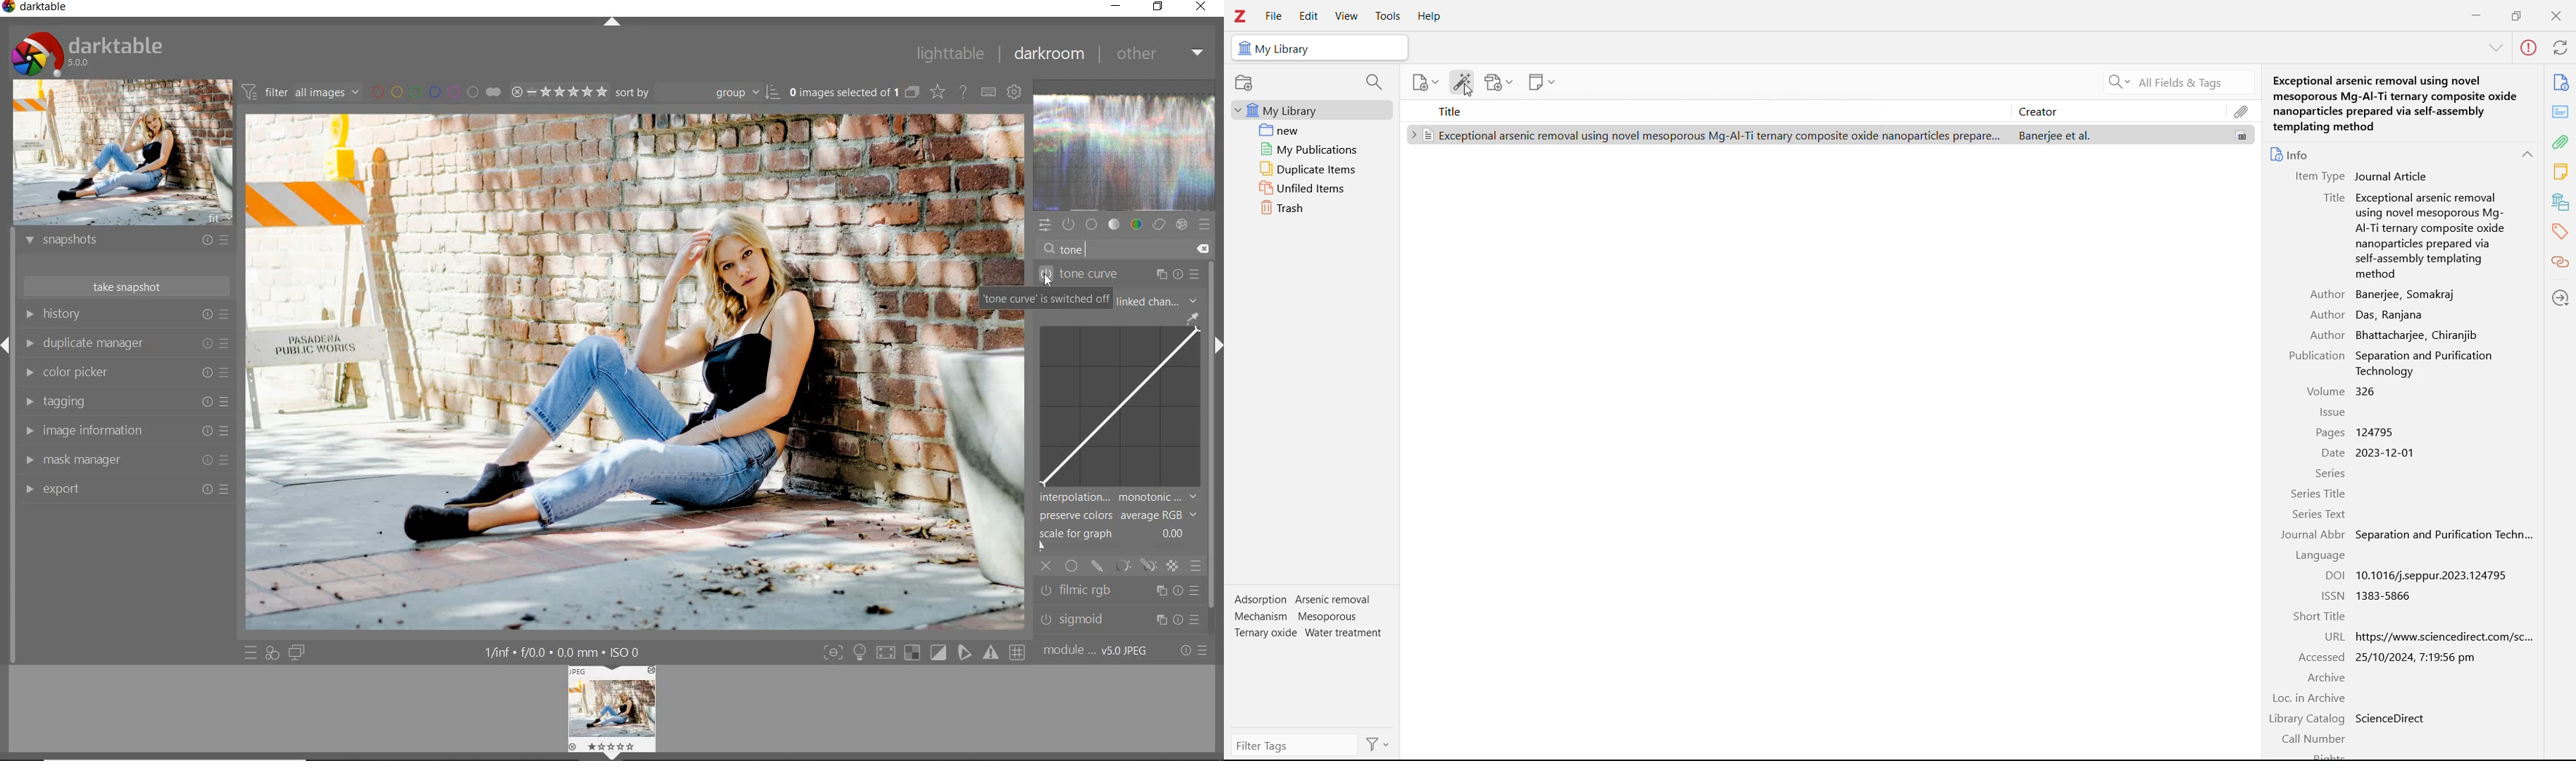 The image size is (2576, 784). Describe the element at coordinates (1135, 225) in the screenshot. I see `color` at that location.